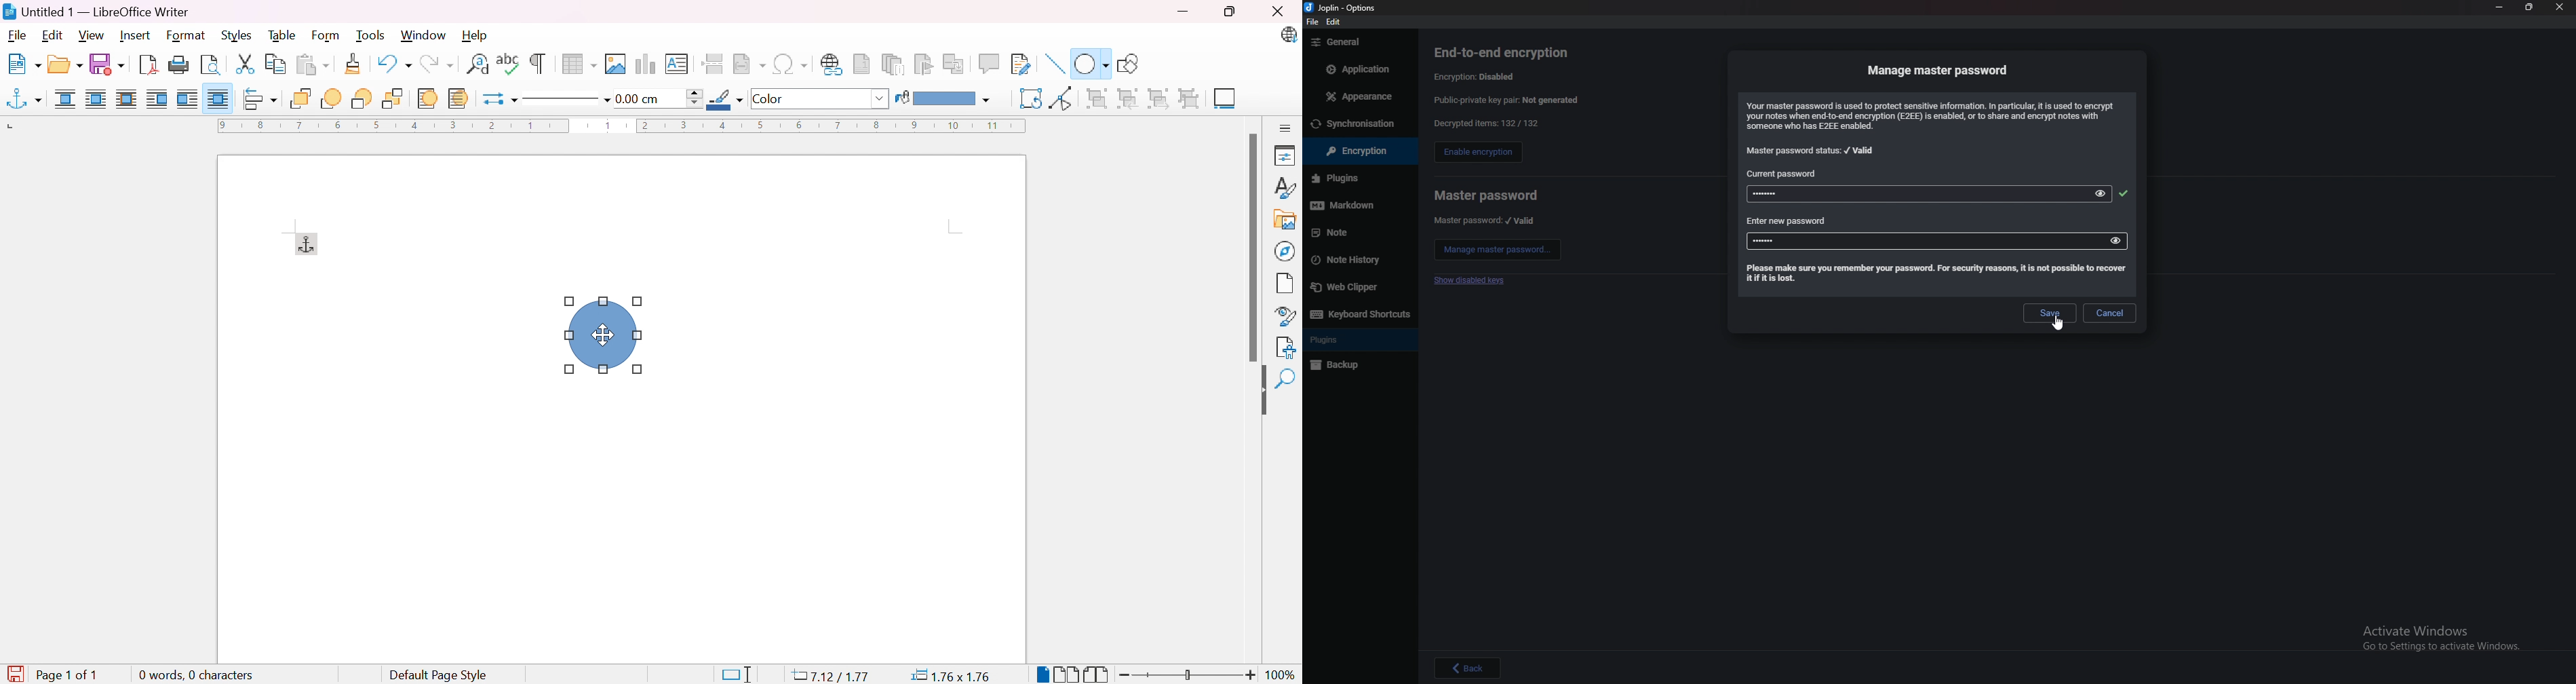  Describe the element at coordinates (1184, 675) in the screenshot. I see `Slider` at that location.